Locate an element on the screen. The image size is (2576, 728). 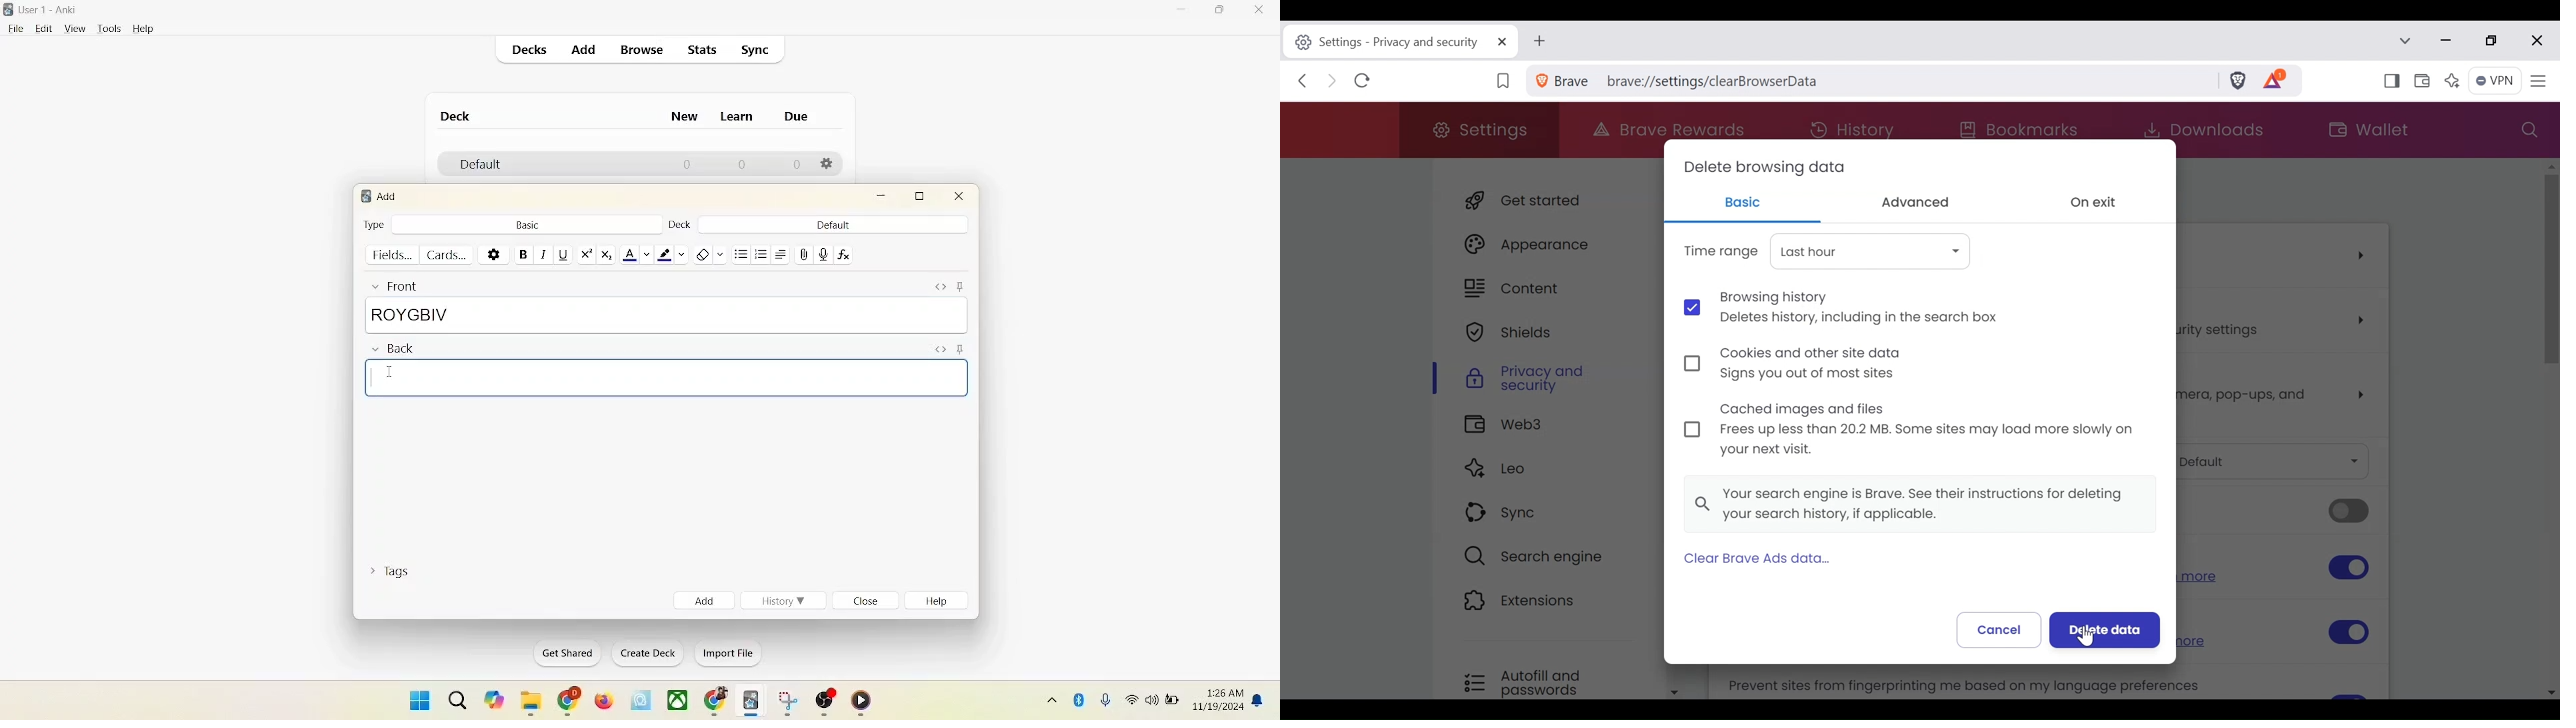
close is located at coordinates (868, 602).